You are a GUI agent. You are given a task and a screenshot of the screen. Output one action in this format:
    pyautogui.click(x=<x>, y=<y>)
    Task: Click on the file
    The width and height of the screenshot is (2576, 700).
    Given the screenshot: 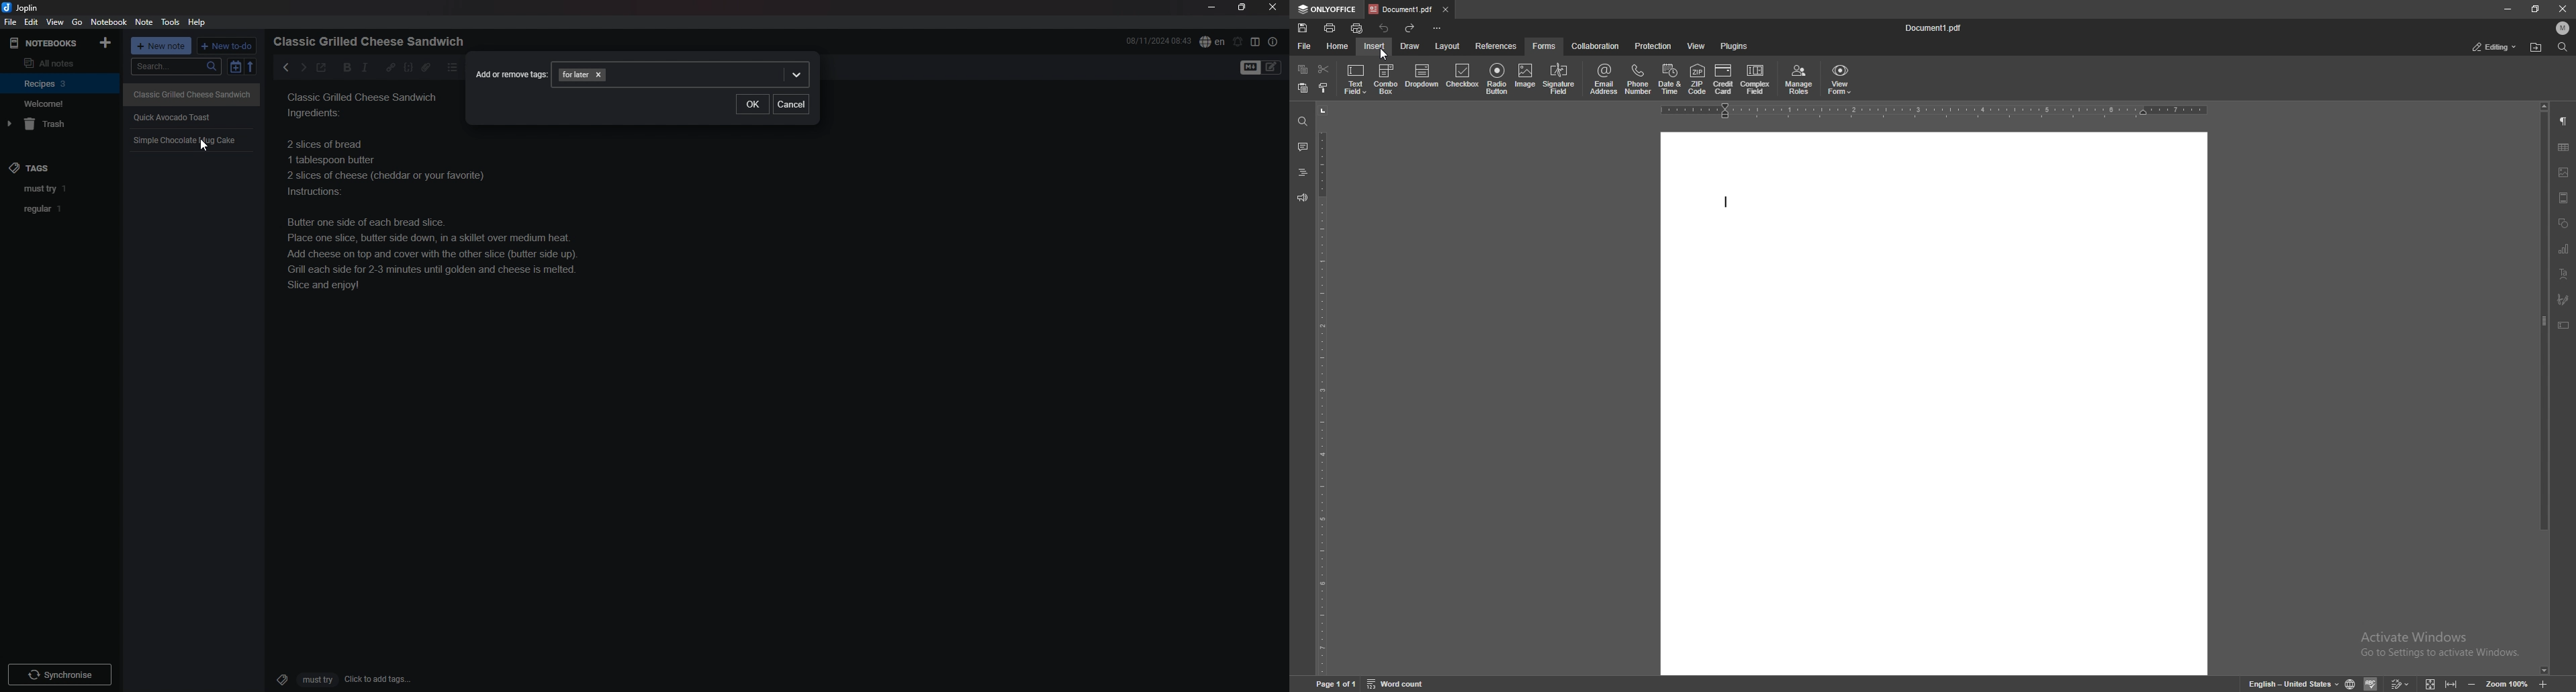 What is the action you would take?
    pyautogui.click(x=9, y=23)
    